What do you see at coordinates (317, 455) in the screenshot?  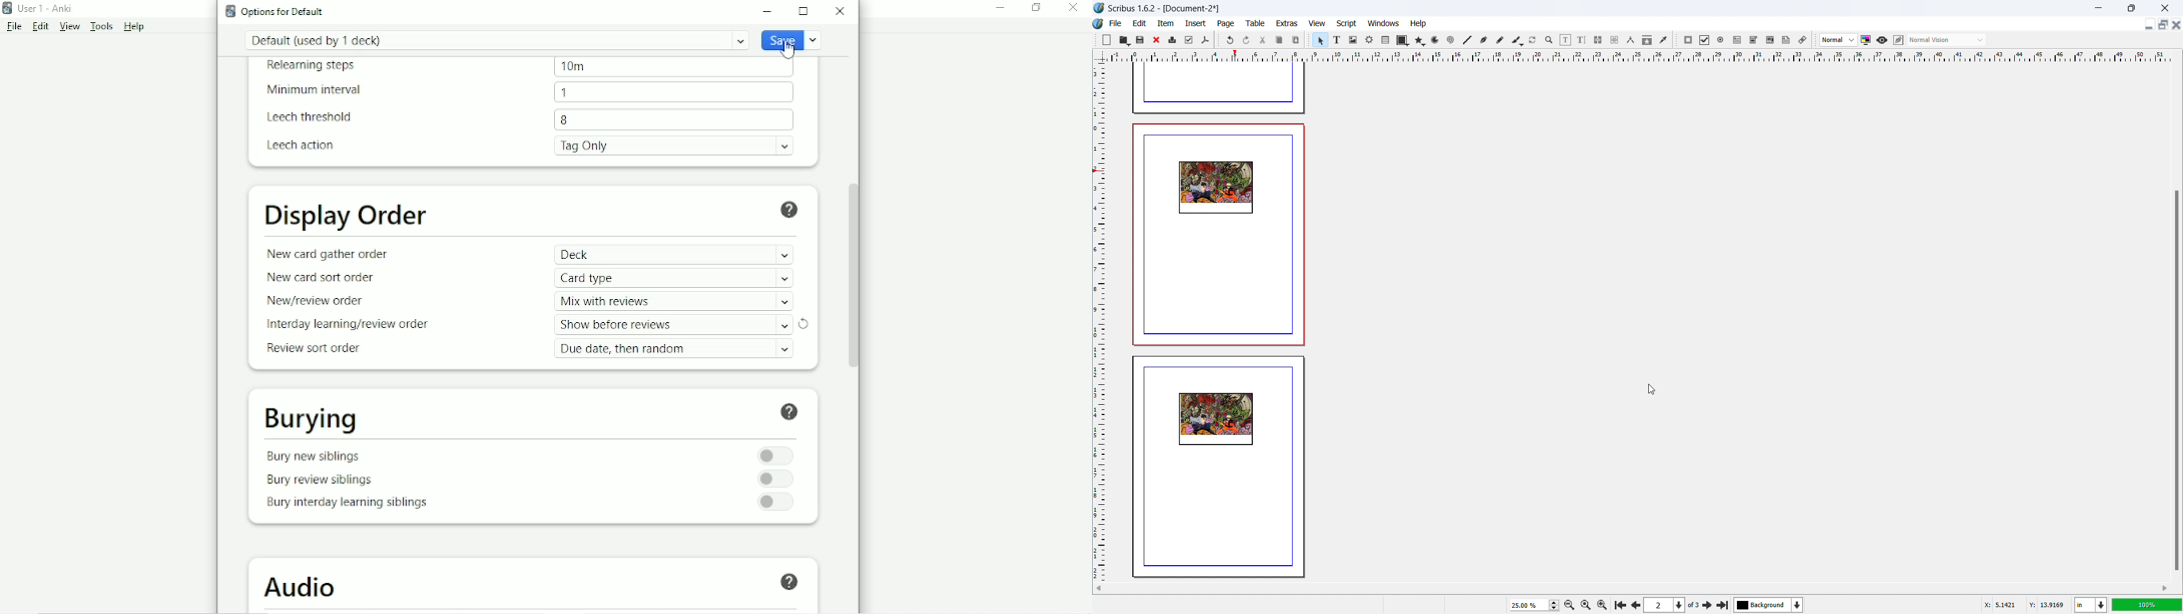 I see `Bury new siblings` at bounding box center [317, 455].